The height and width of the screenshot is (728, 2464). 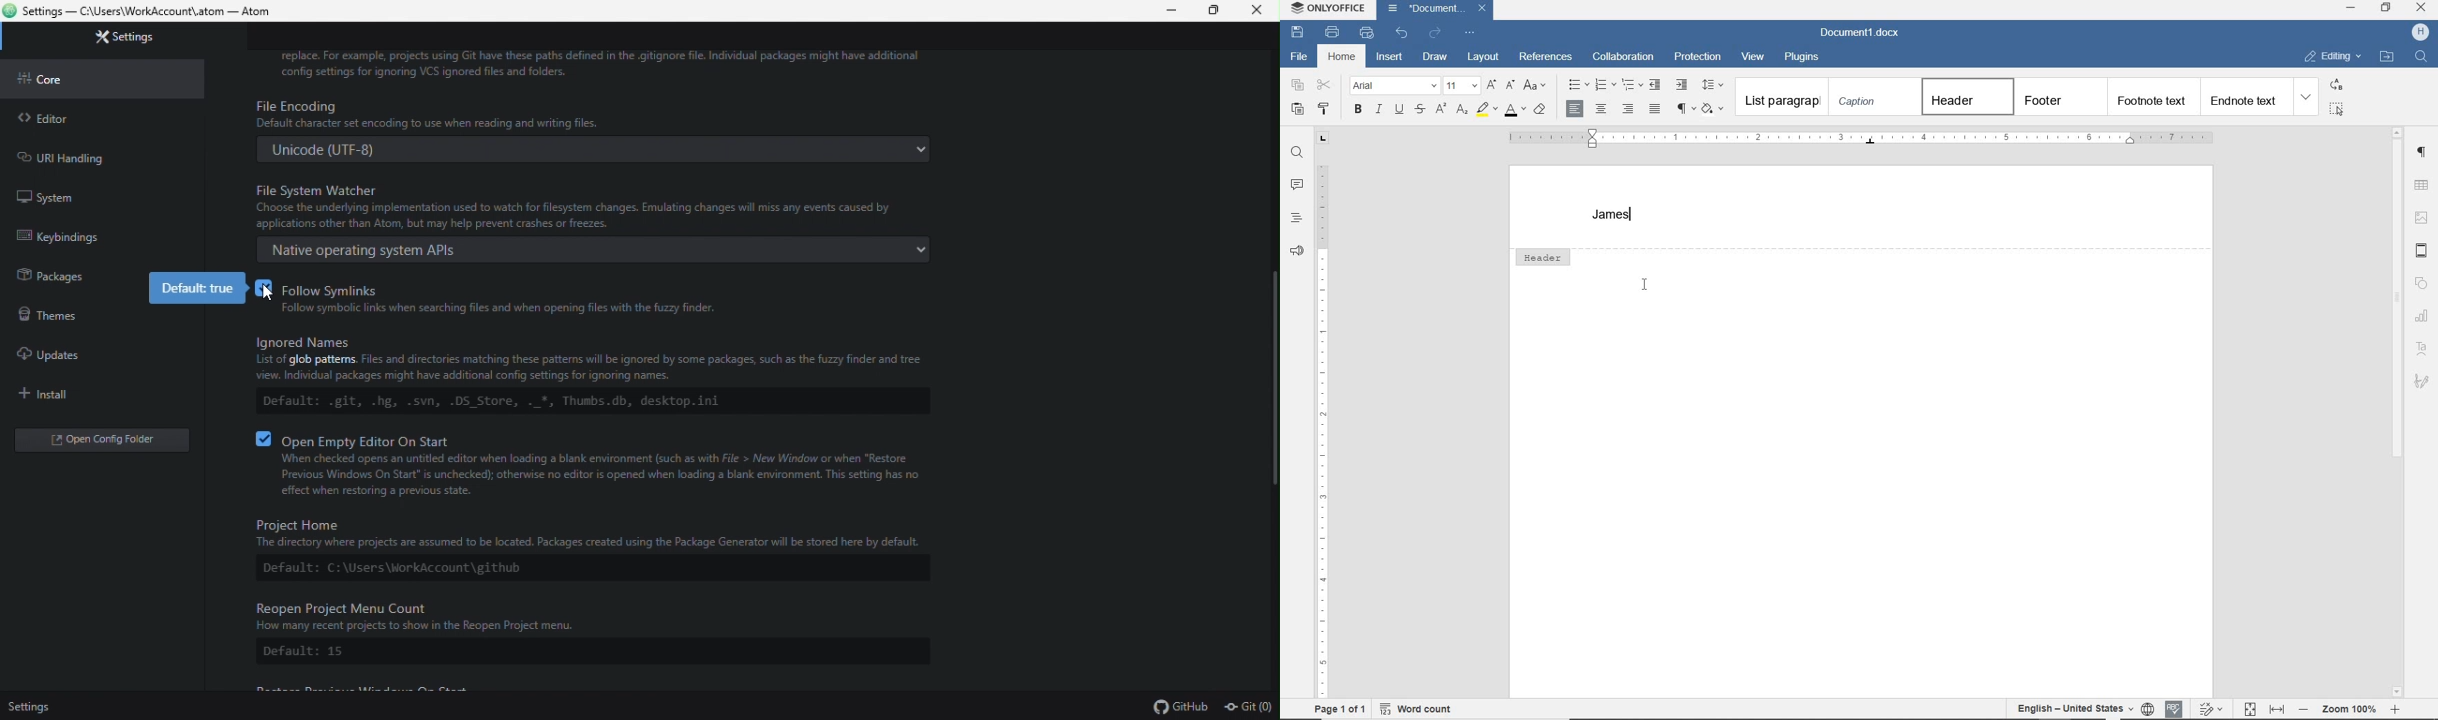 What do you see at coordinates (1576, 109) in the screenshot?
I see `align left` at bounding box center [1576, 109].